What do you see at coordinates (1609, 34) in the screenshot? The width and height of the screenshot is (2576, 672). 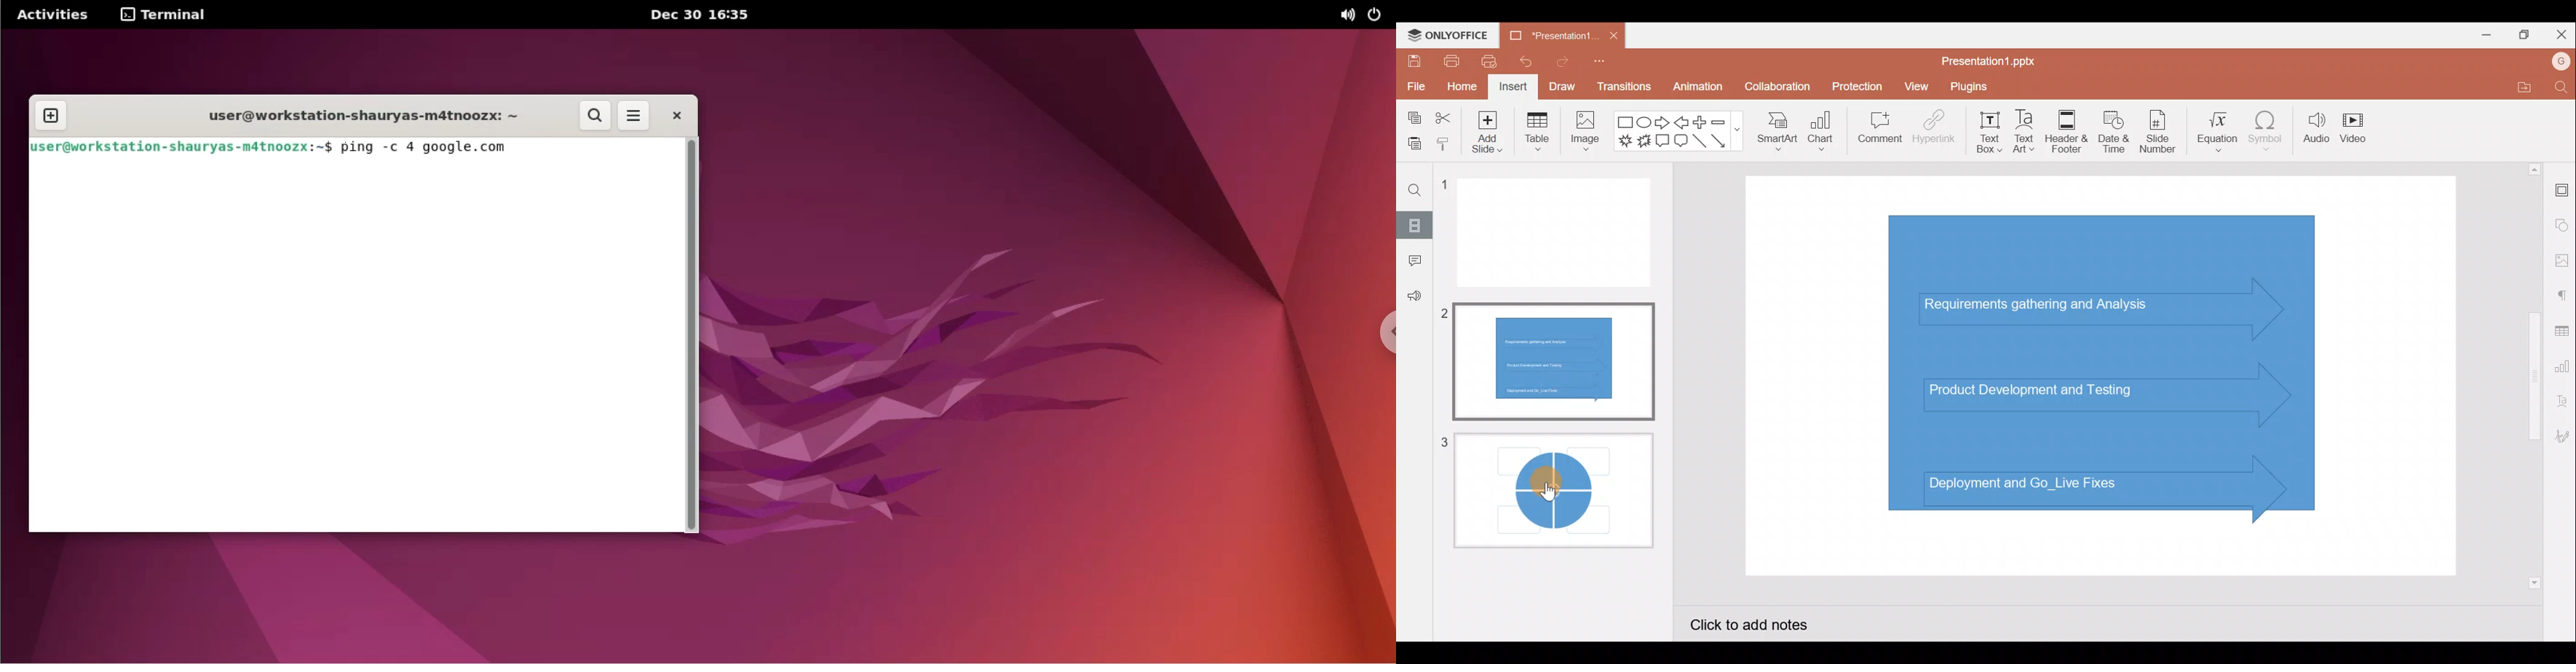 I see `Close document` at bounding box center [1609, 34].